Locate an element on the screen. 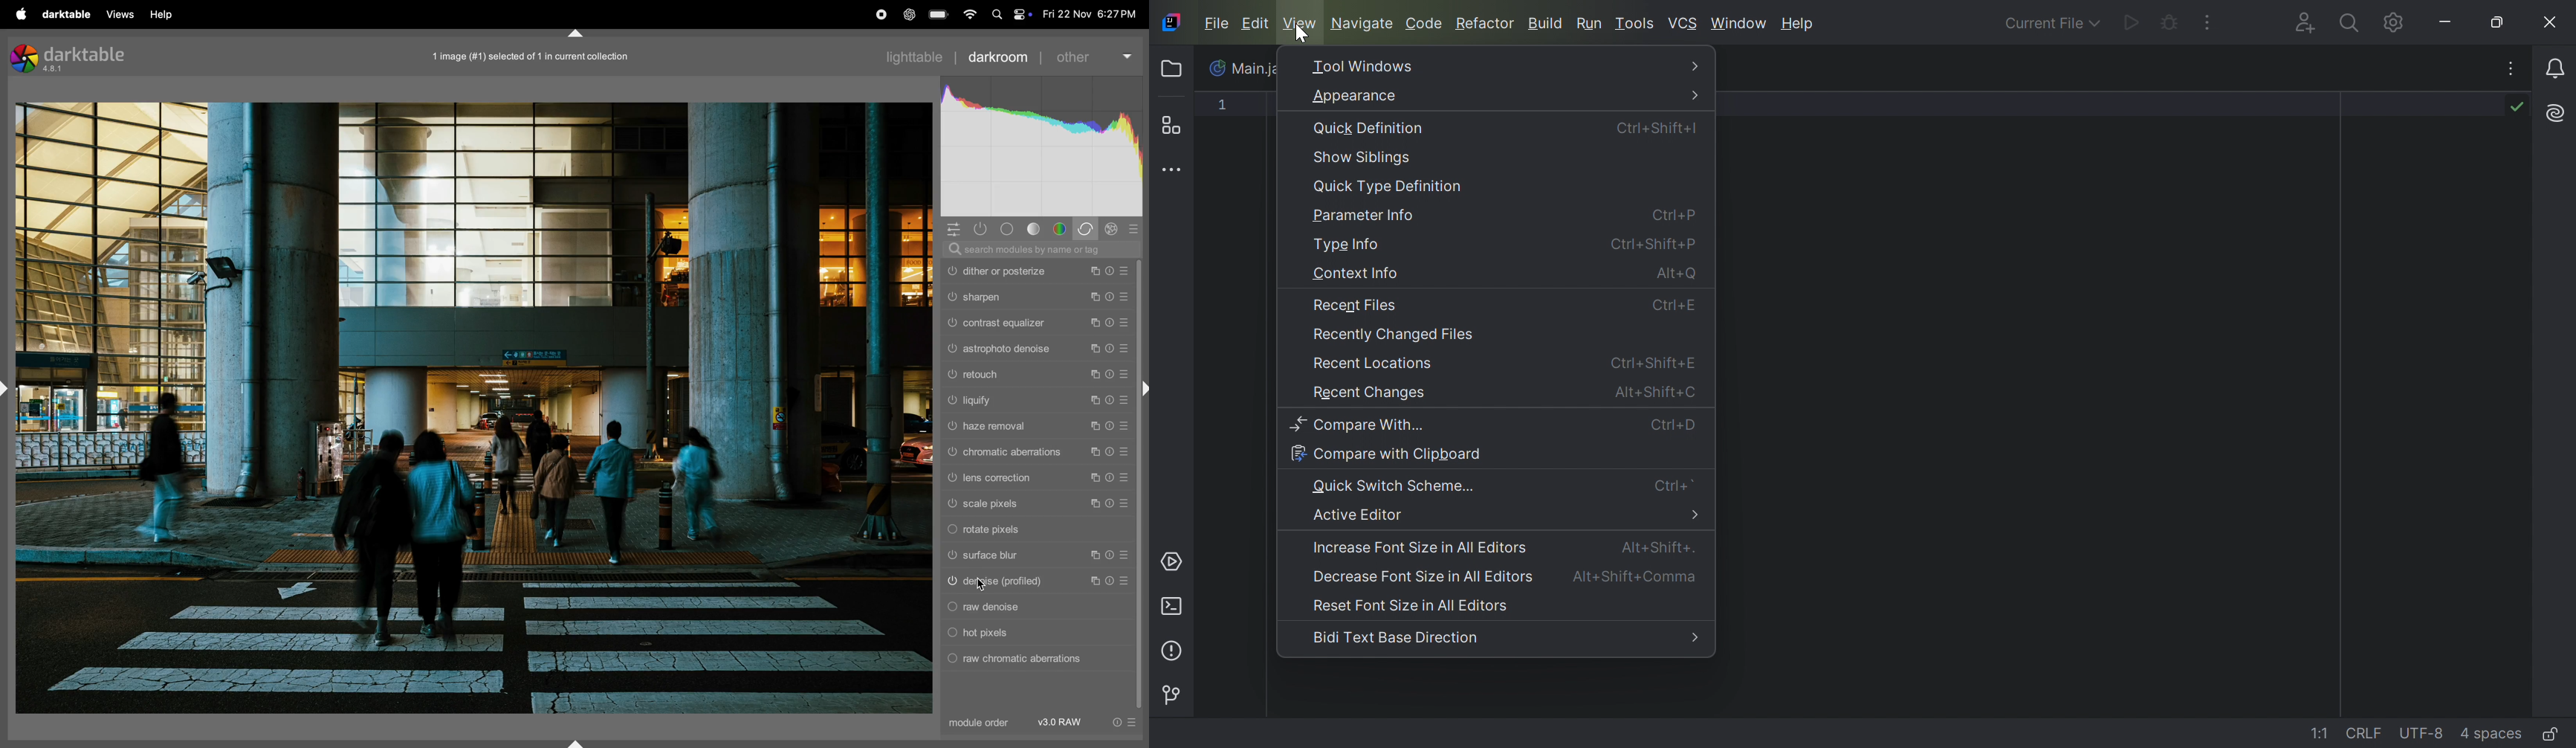 This screenshot has height=756, width=2576. show only active modes is located at coordinates (983, 230).